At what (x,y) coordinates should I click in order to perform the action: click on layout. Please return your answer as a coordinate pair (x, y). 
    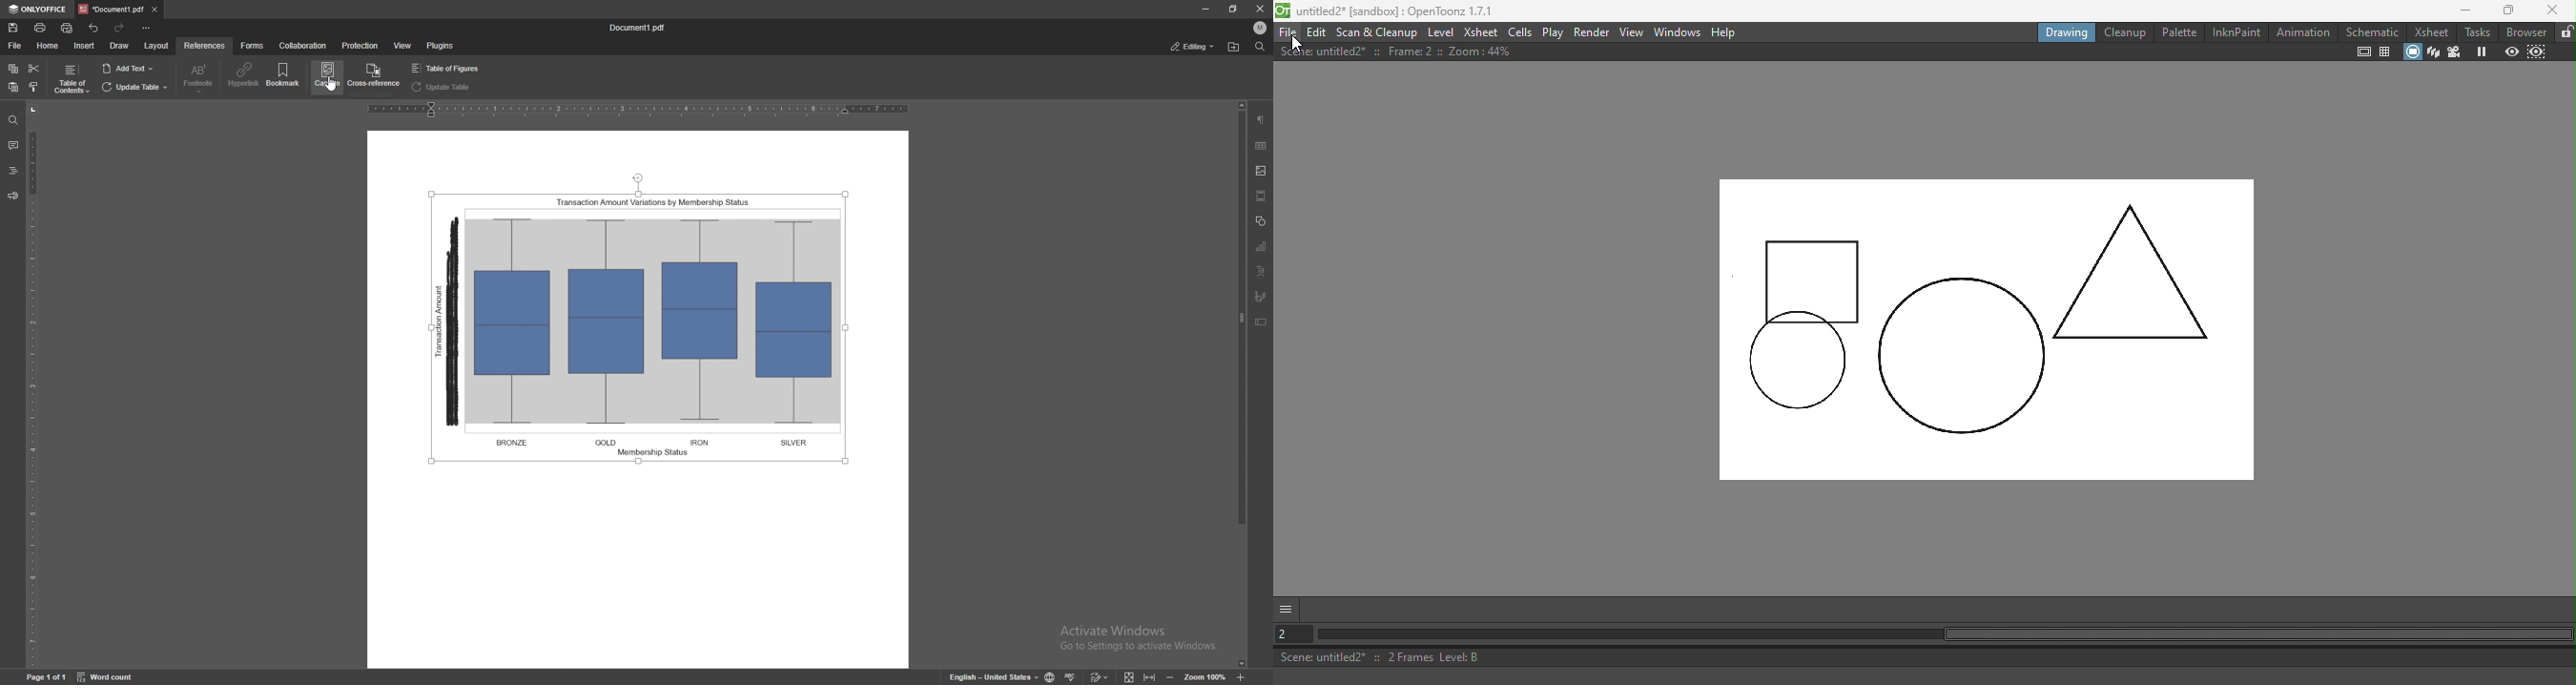
    Looking at the image, I should click on (157, 46).